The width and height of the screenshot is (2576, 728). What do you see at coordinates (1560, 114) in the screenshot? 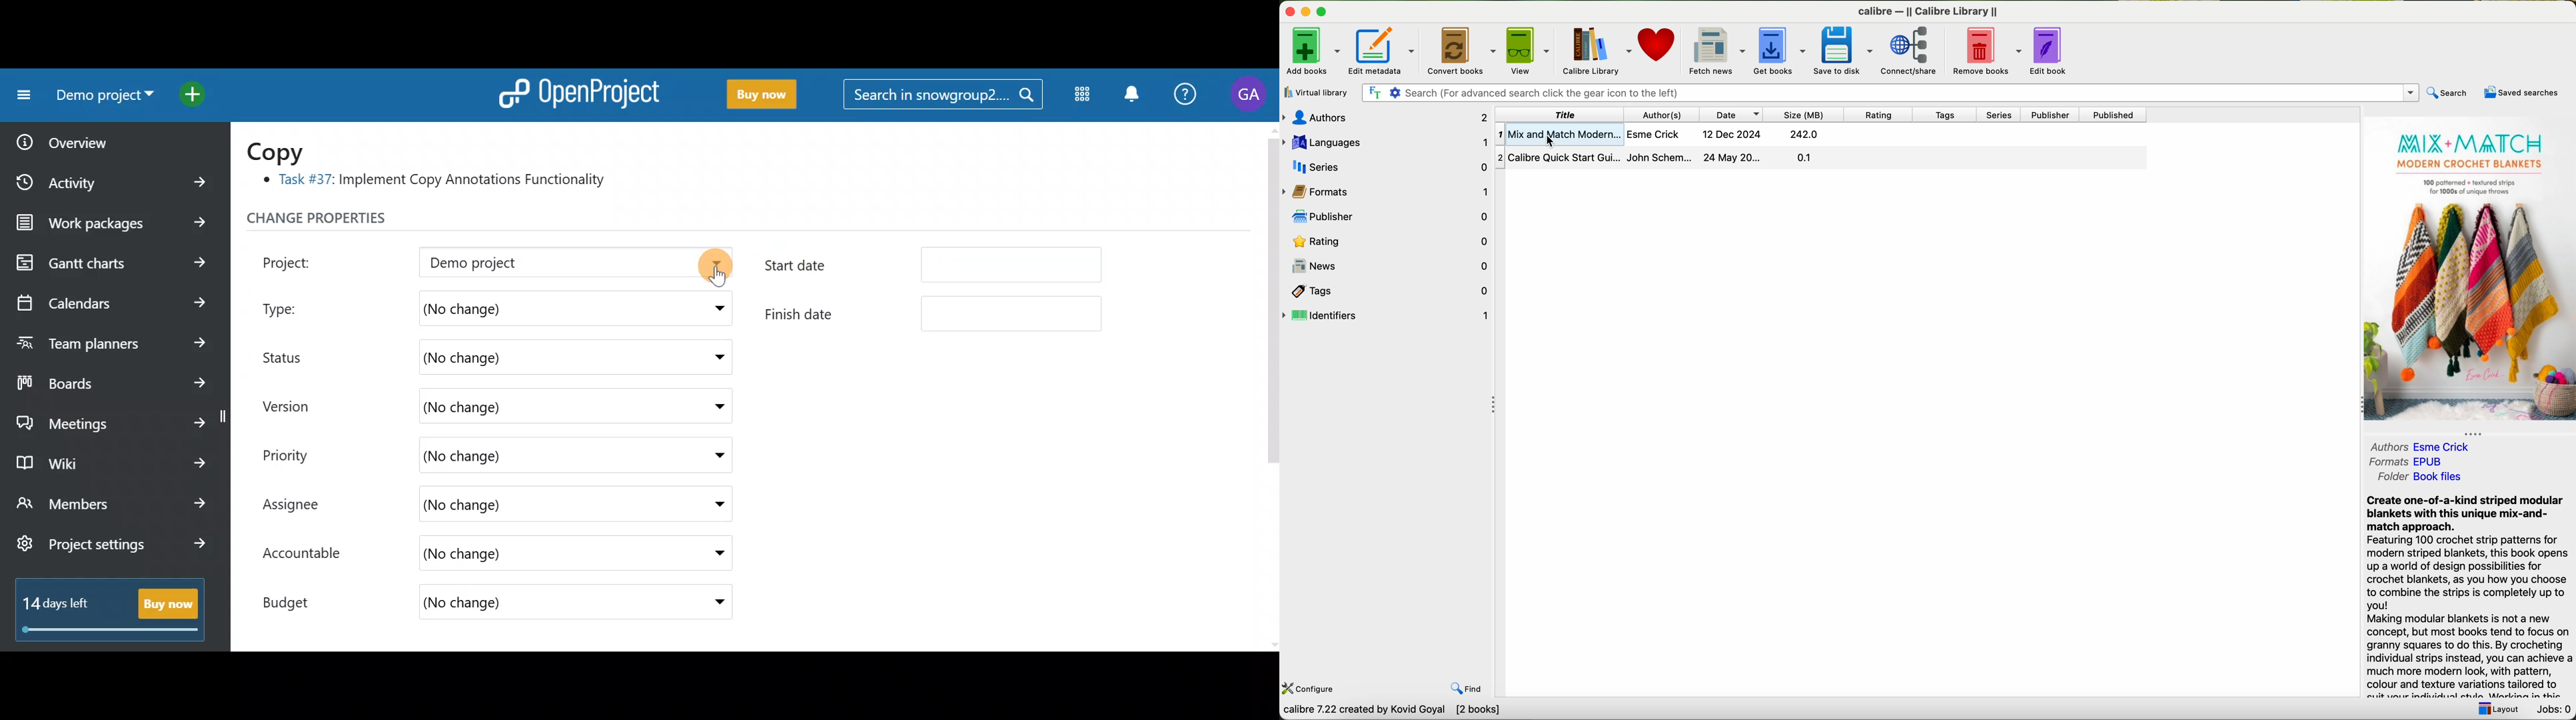
I see `title` at bounding box center [1560, 114].